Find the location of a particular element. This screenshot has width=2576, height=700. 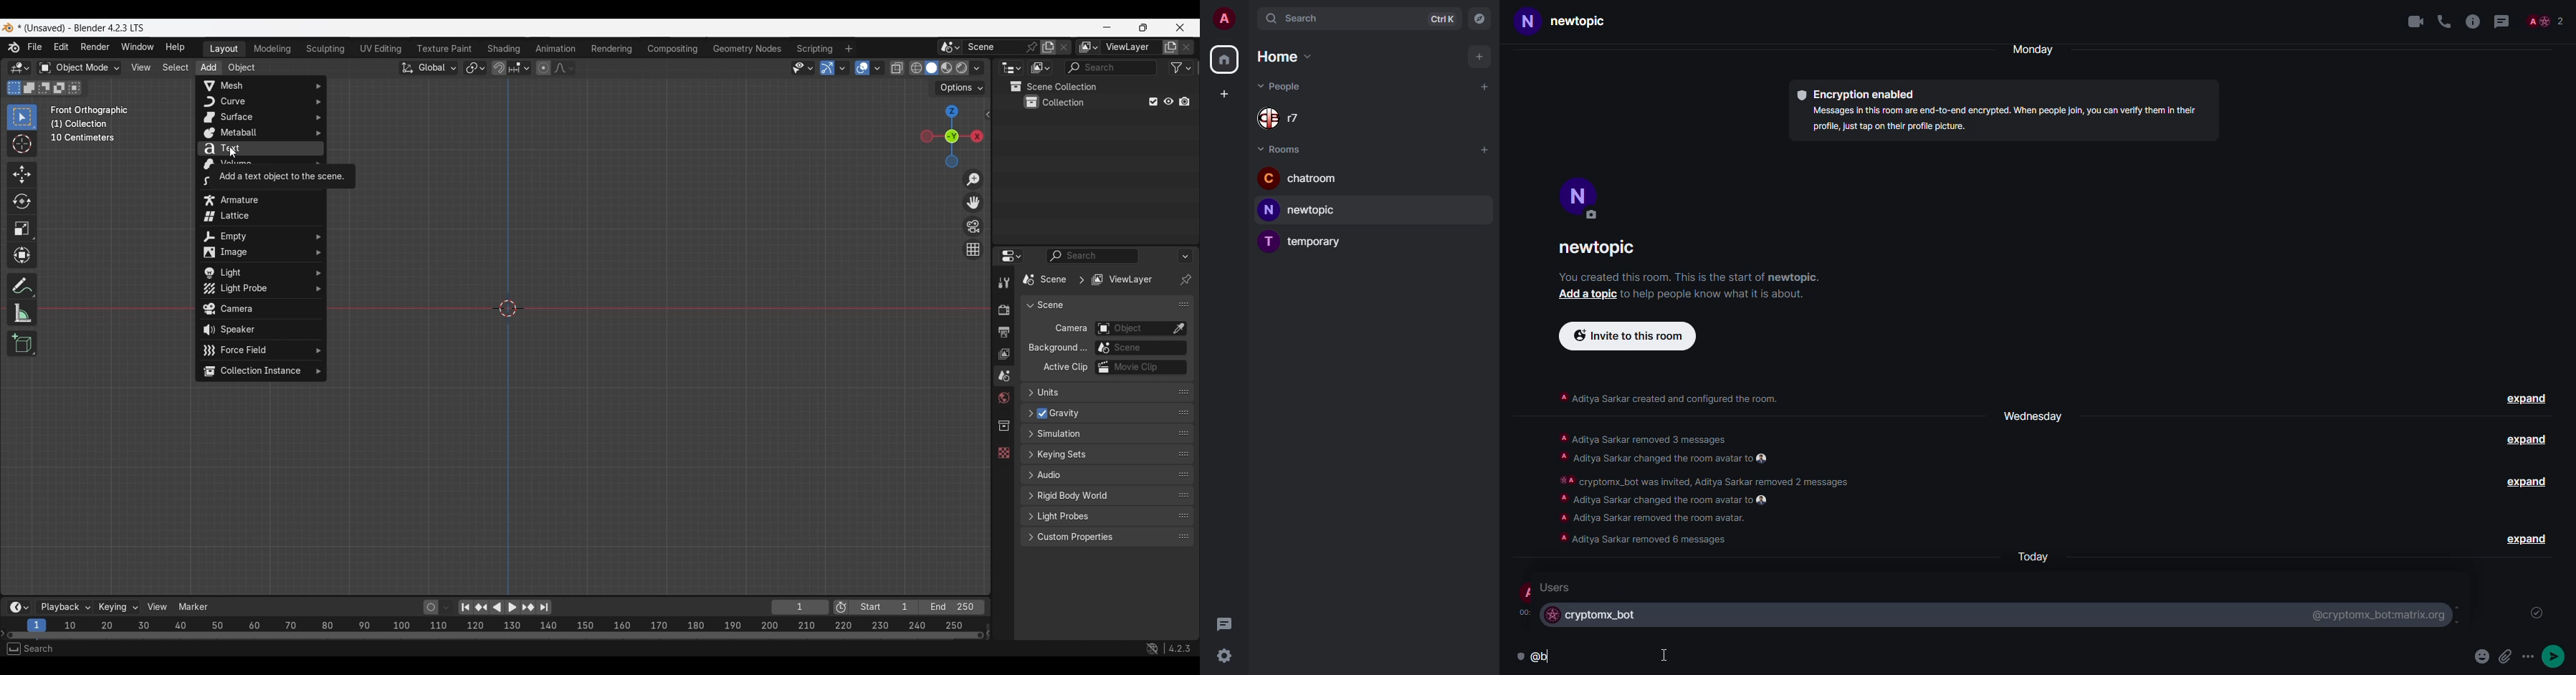

Edit menu is located at coordinates (61, 48).